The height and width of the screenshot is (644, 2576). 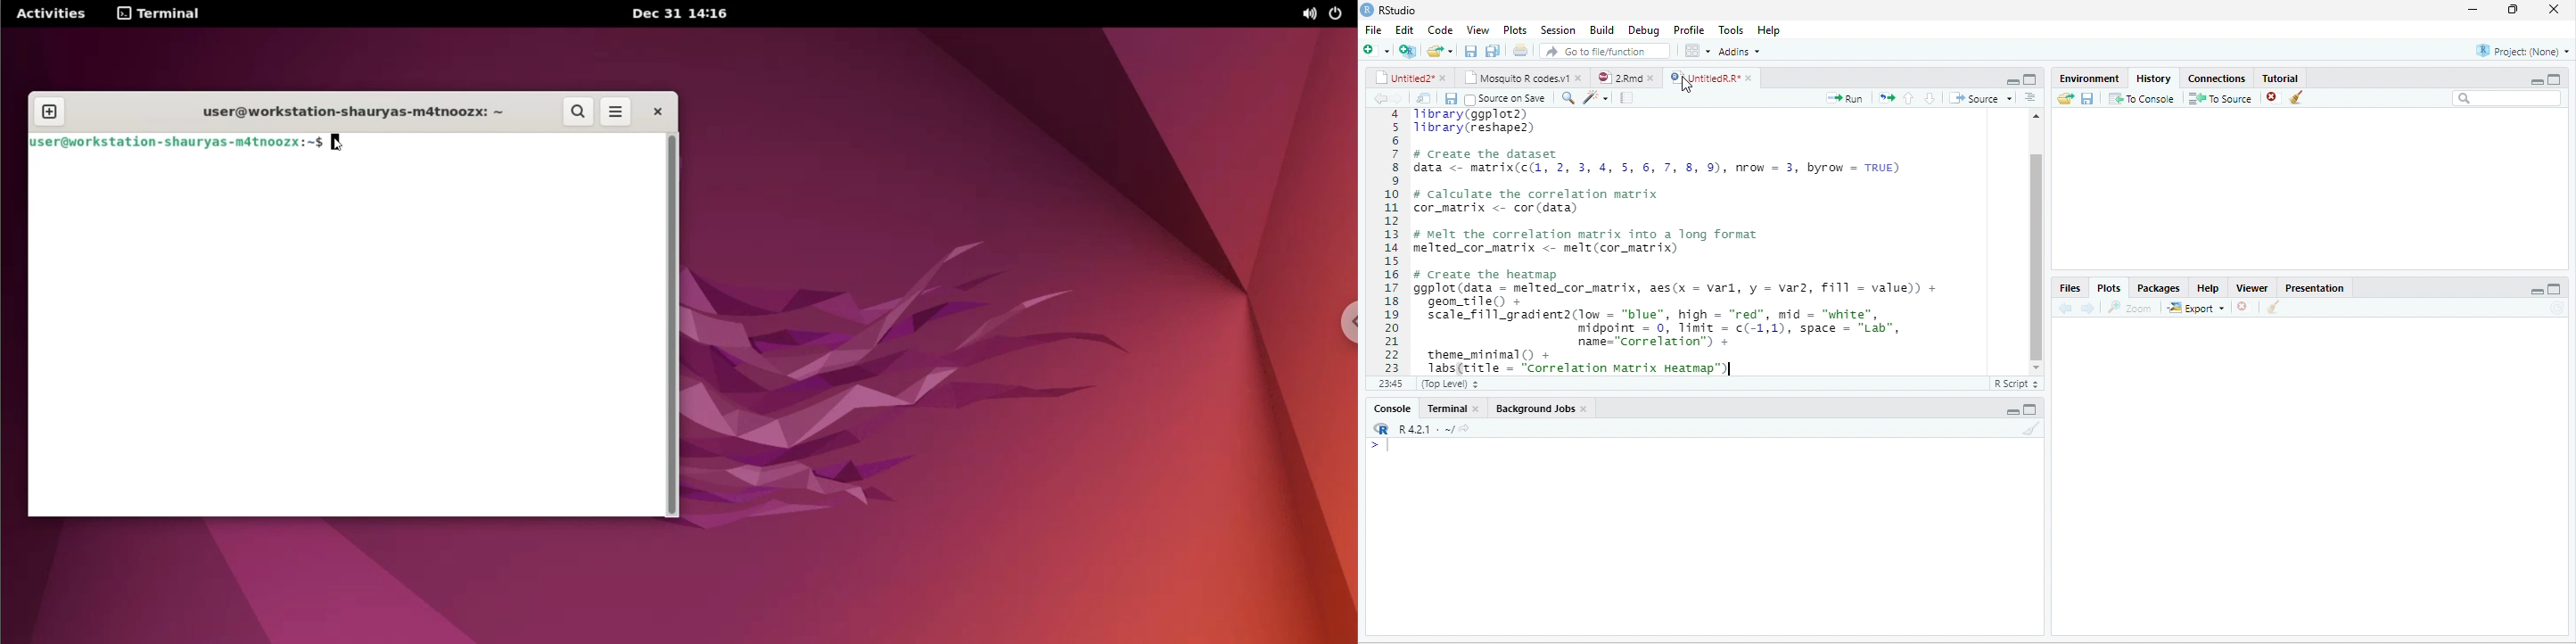 I want to click on send file, so click(x=2059, y=98).